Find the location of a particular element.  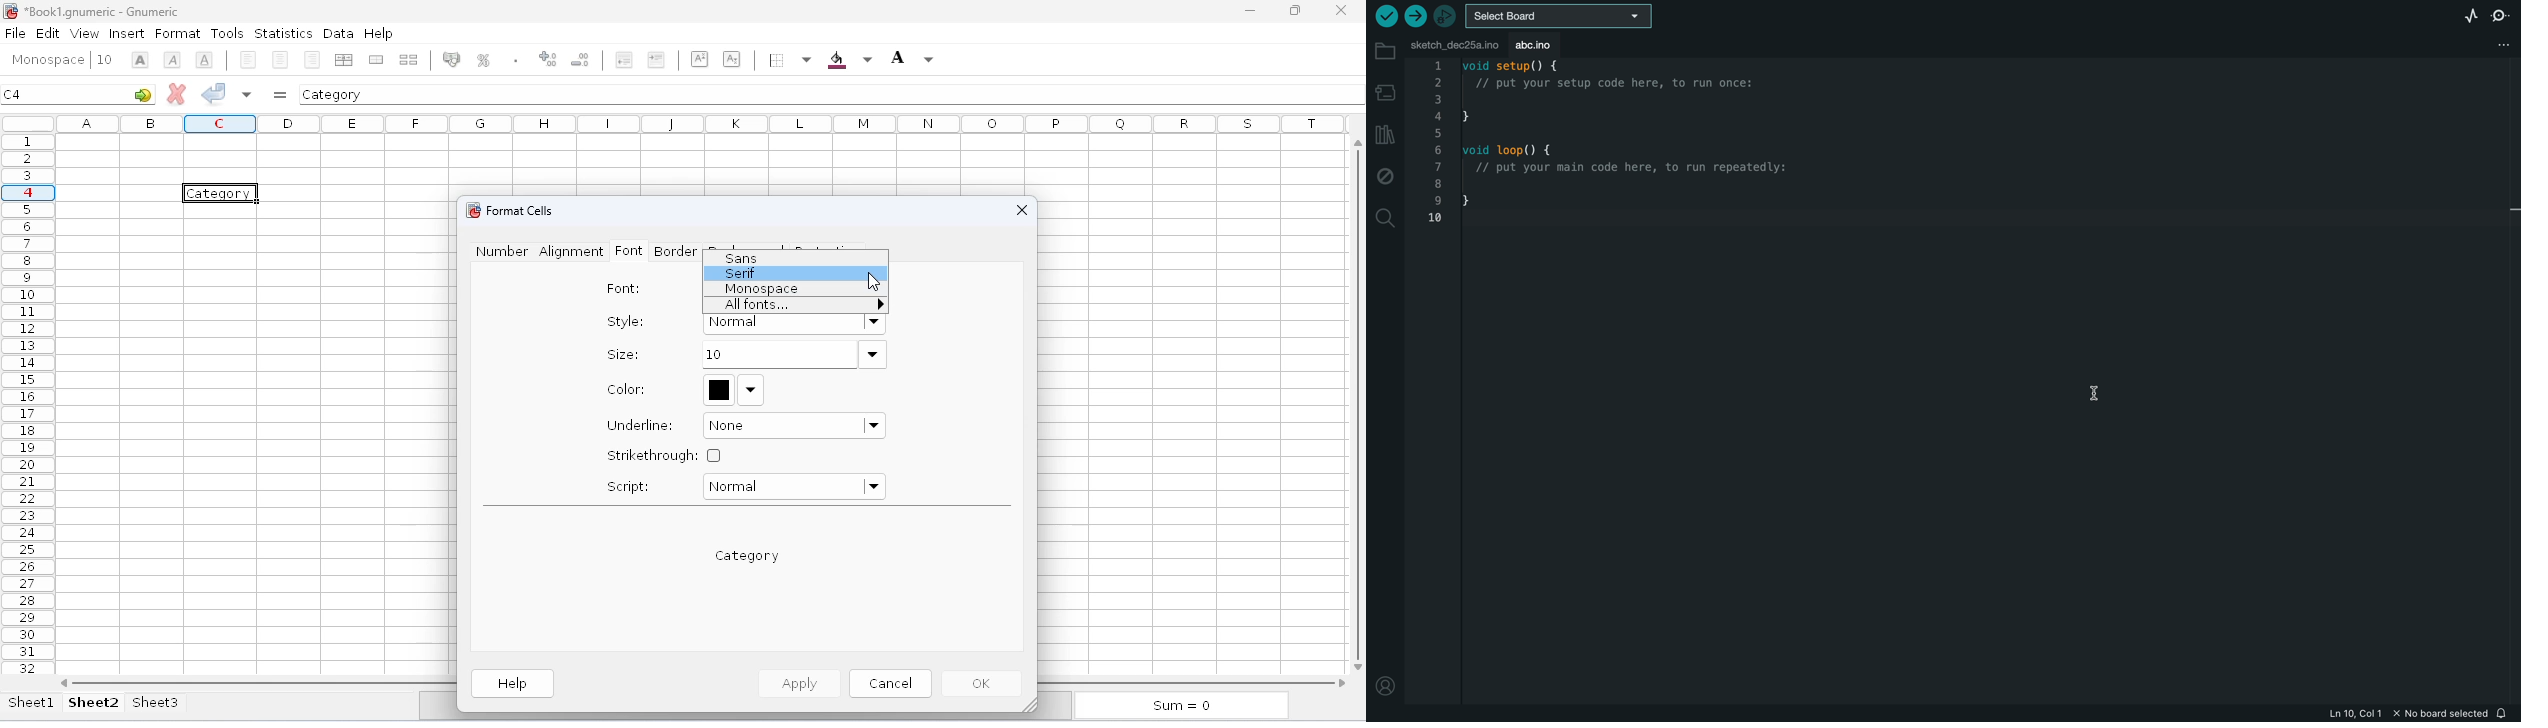

tools is located at coordinates (227, 33).